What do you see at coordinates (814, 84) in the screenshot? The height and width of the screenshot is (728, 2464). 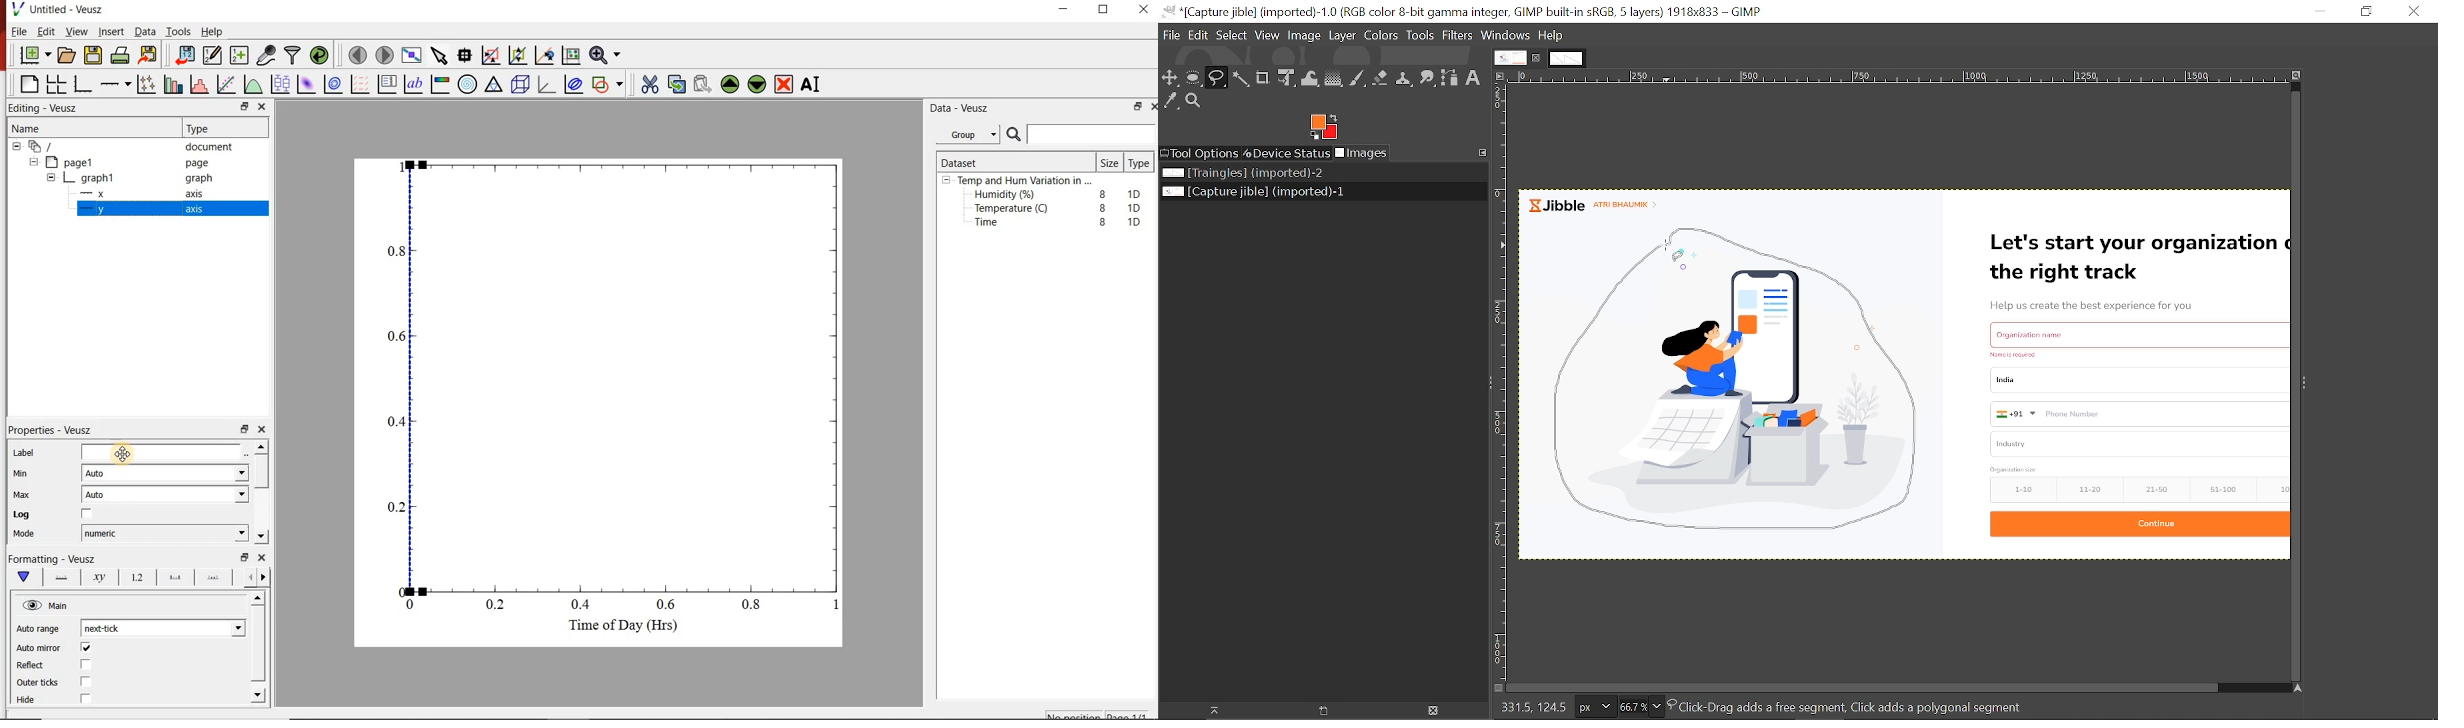 I see `Rename the selected widget` at bounding box center [814, 84].